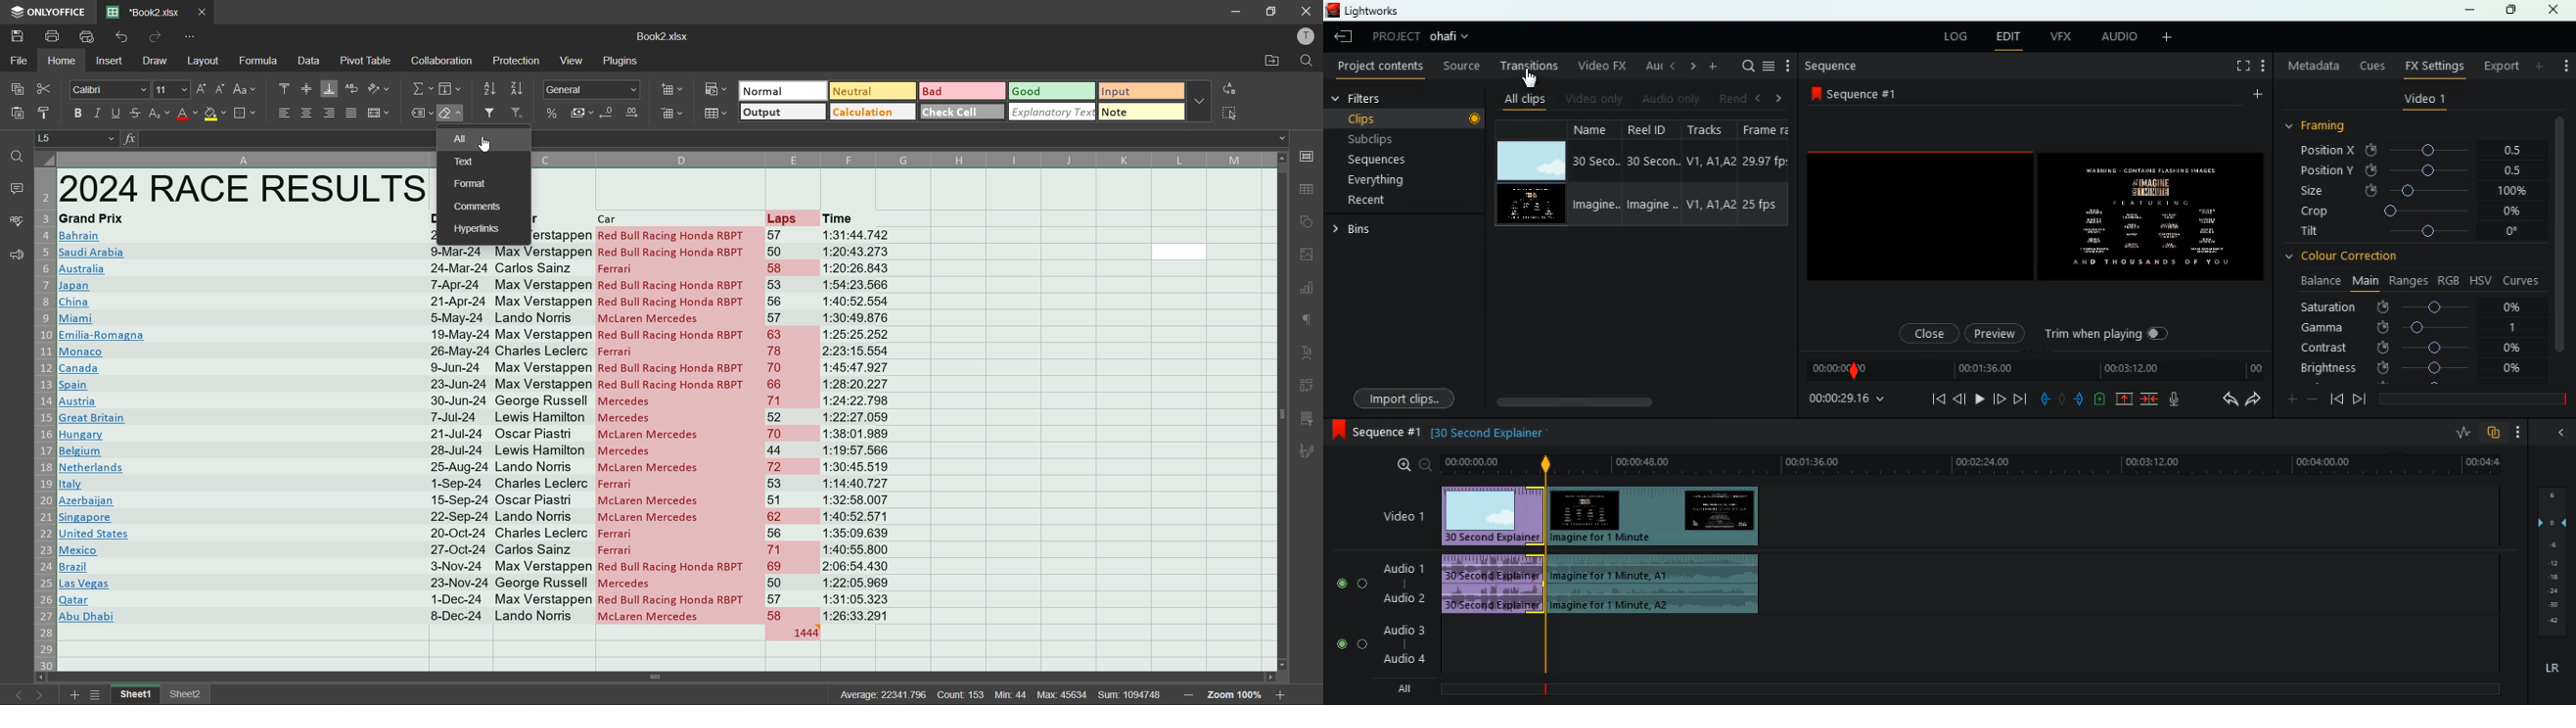  I want to click on back, so click(1346, 38).